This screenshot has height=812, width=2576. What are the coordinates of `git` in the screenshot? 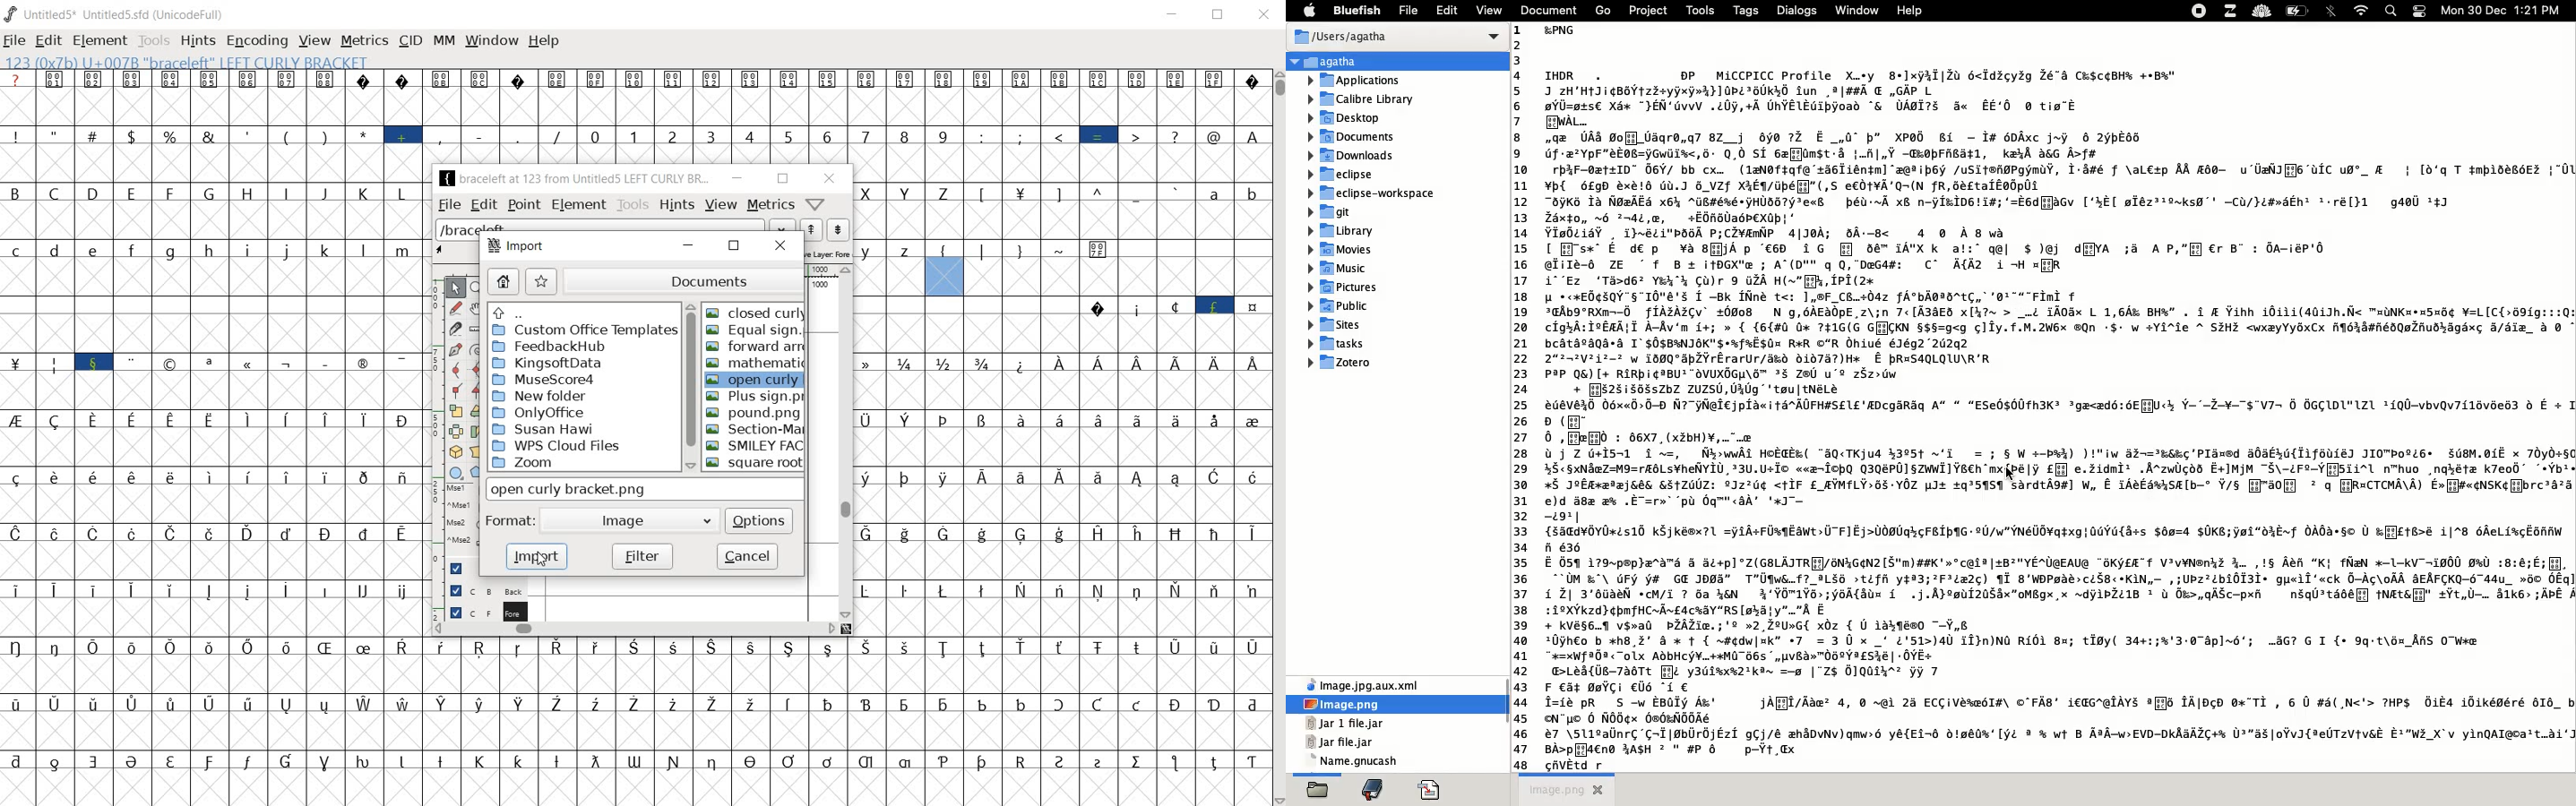 It's located at (1330, 210).